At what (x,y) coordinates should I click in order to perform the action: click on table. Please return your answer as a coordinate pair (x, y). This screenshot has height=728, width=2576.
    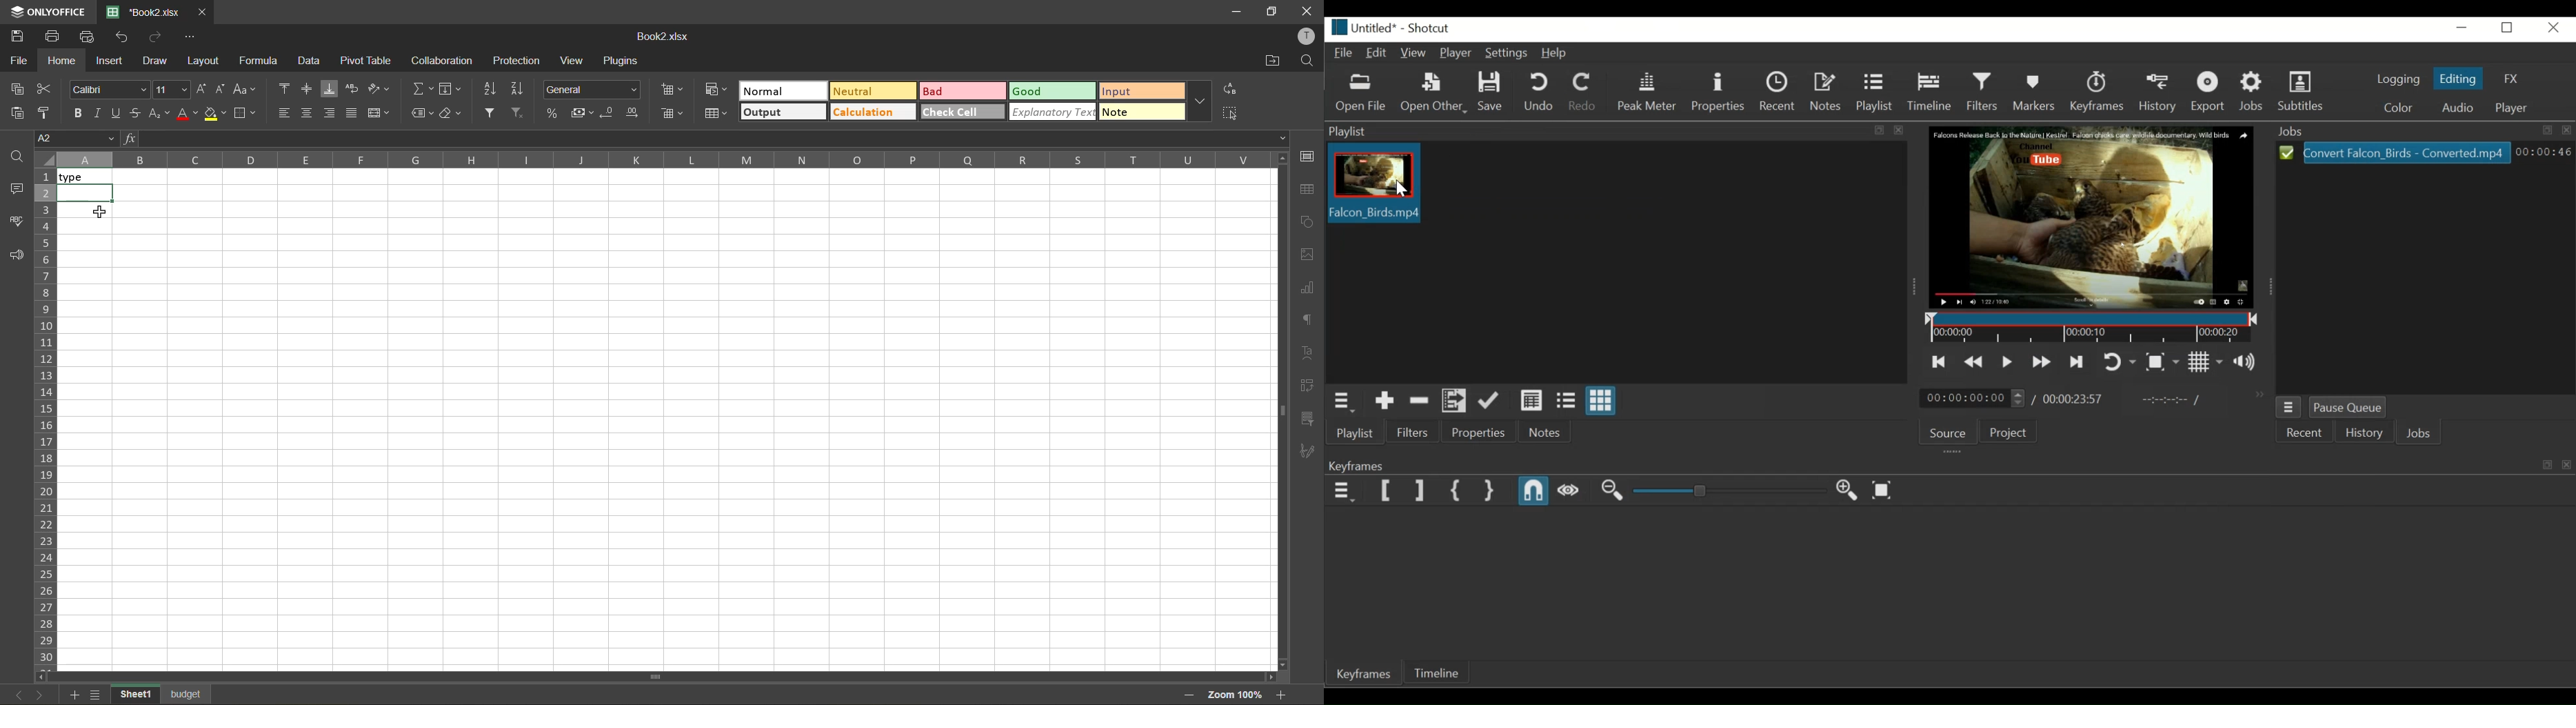
    Looking at the image, I should click on (1308, 190).